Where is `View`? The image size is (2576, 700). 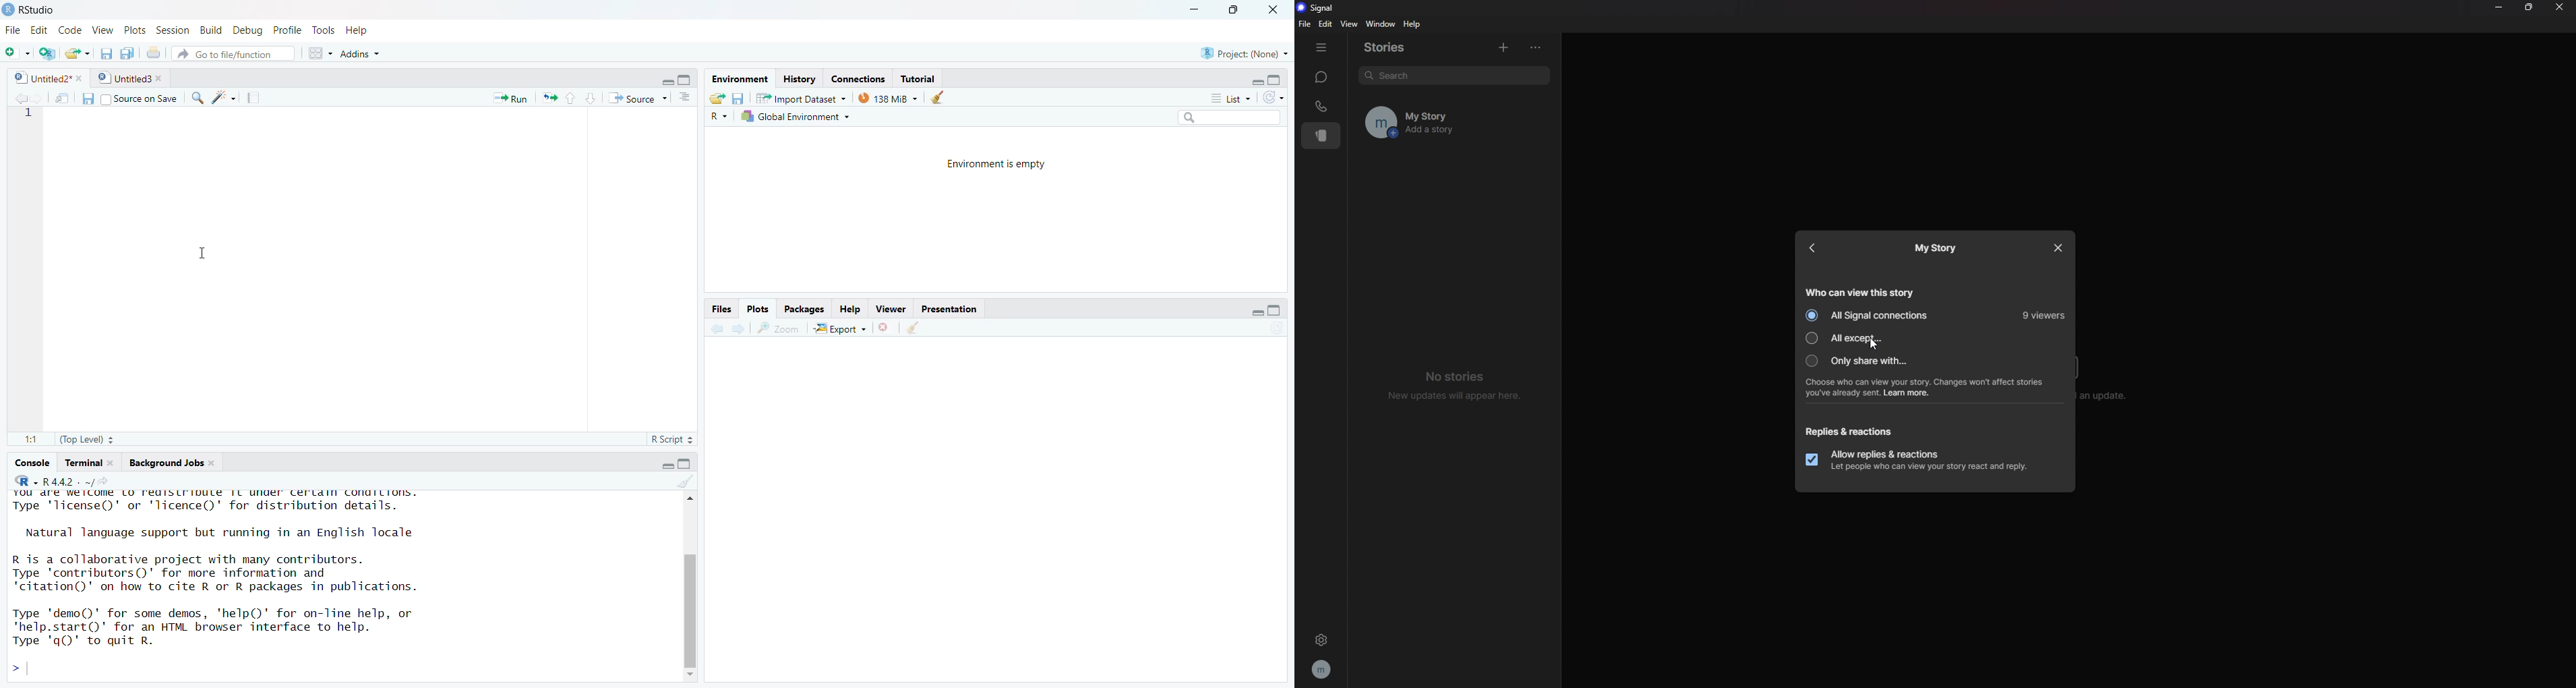 View is located at coordinates (102, 30).